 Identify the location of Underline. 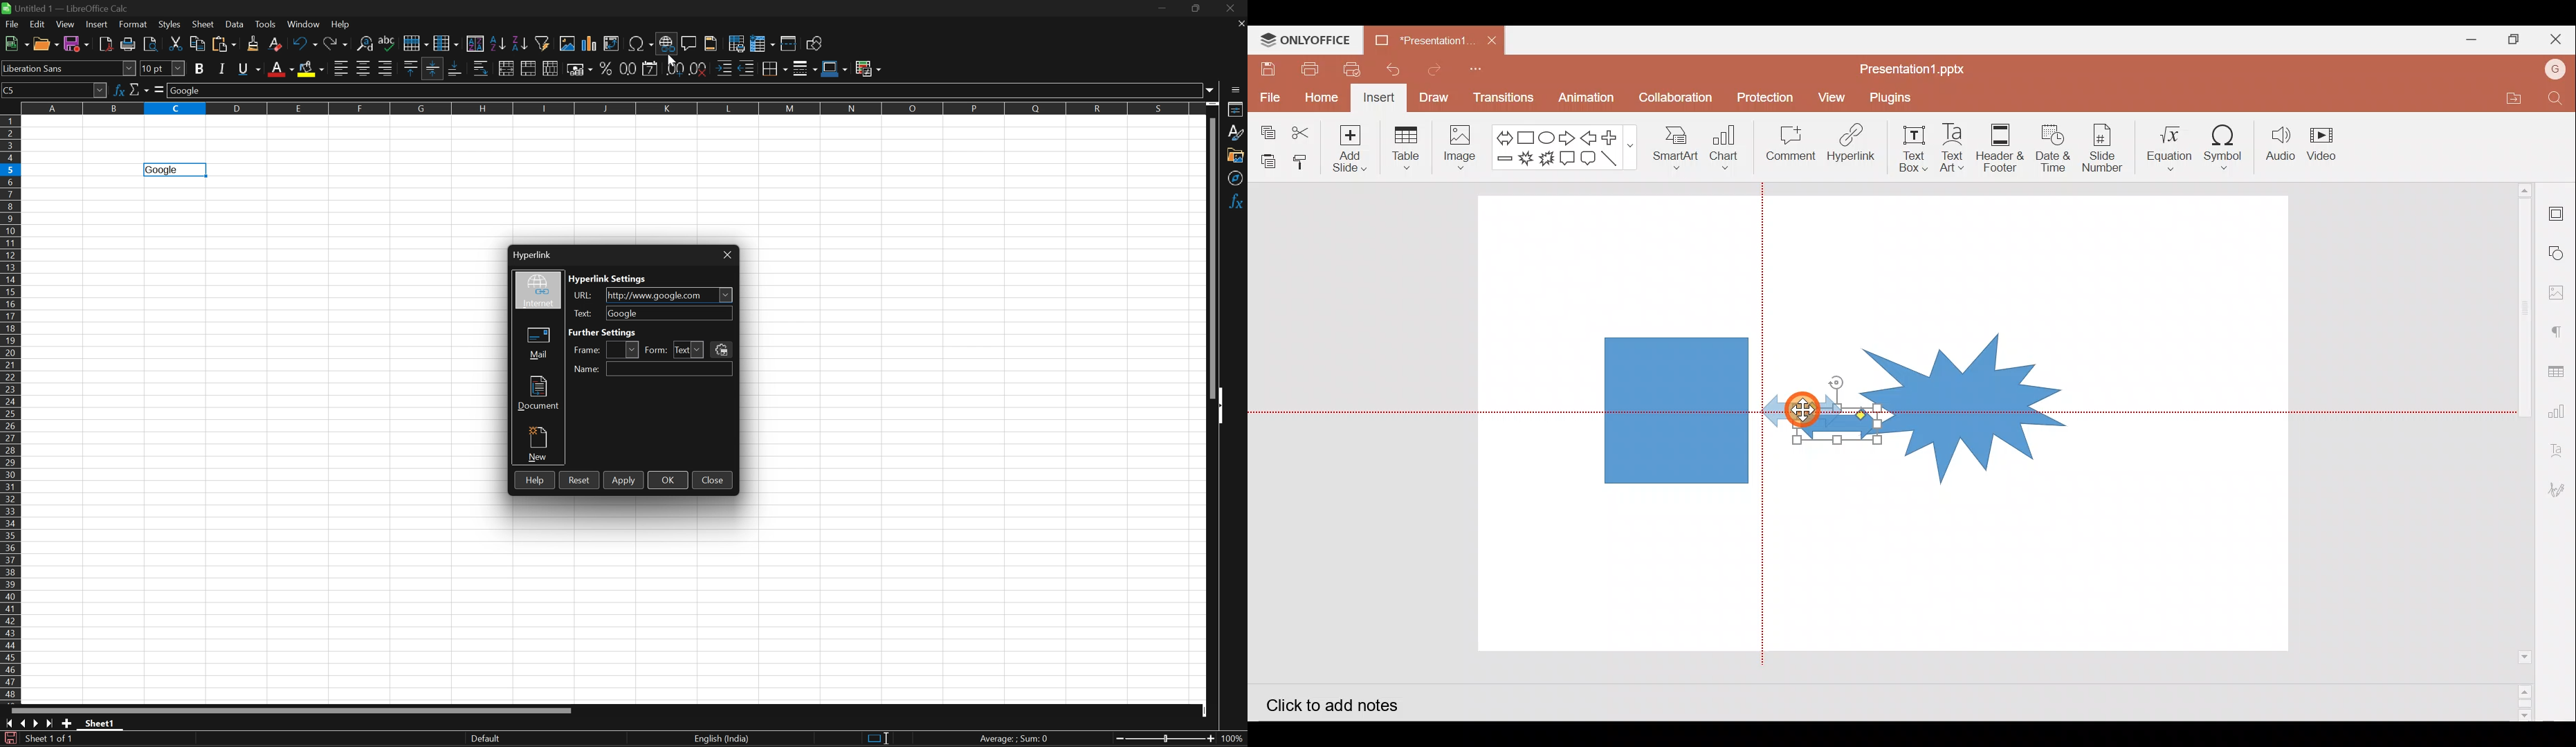
(251, 68).